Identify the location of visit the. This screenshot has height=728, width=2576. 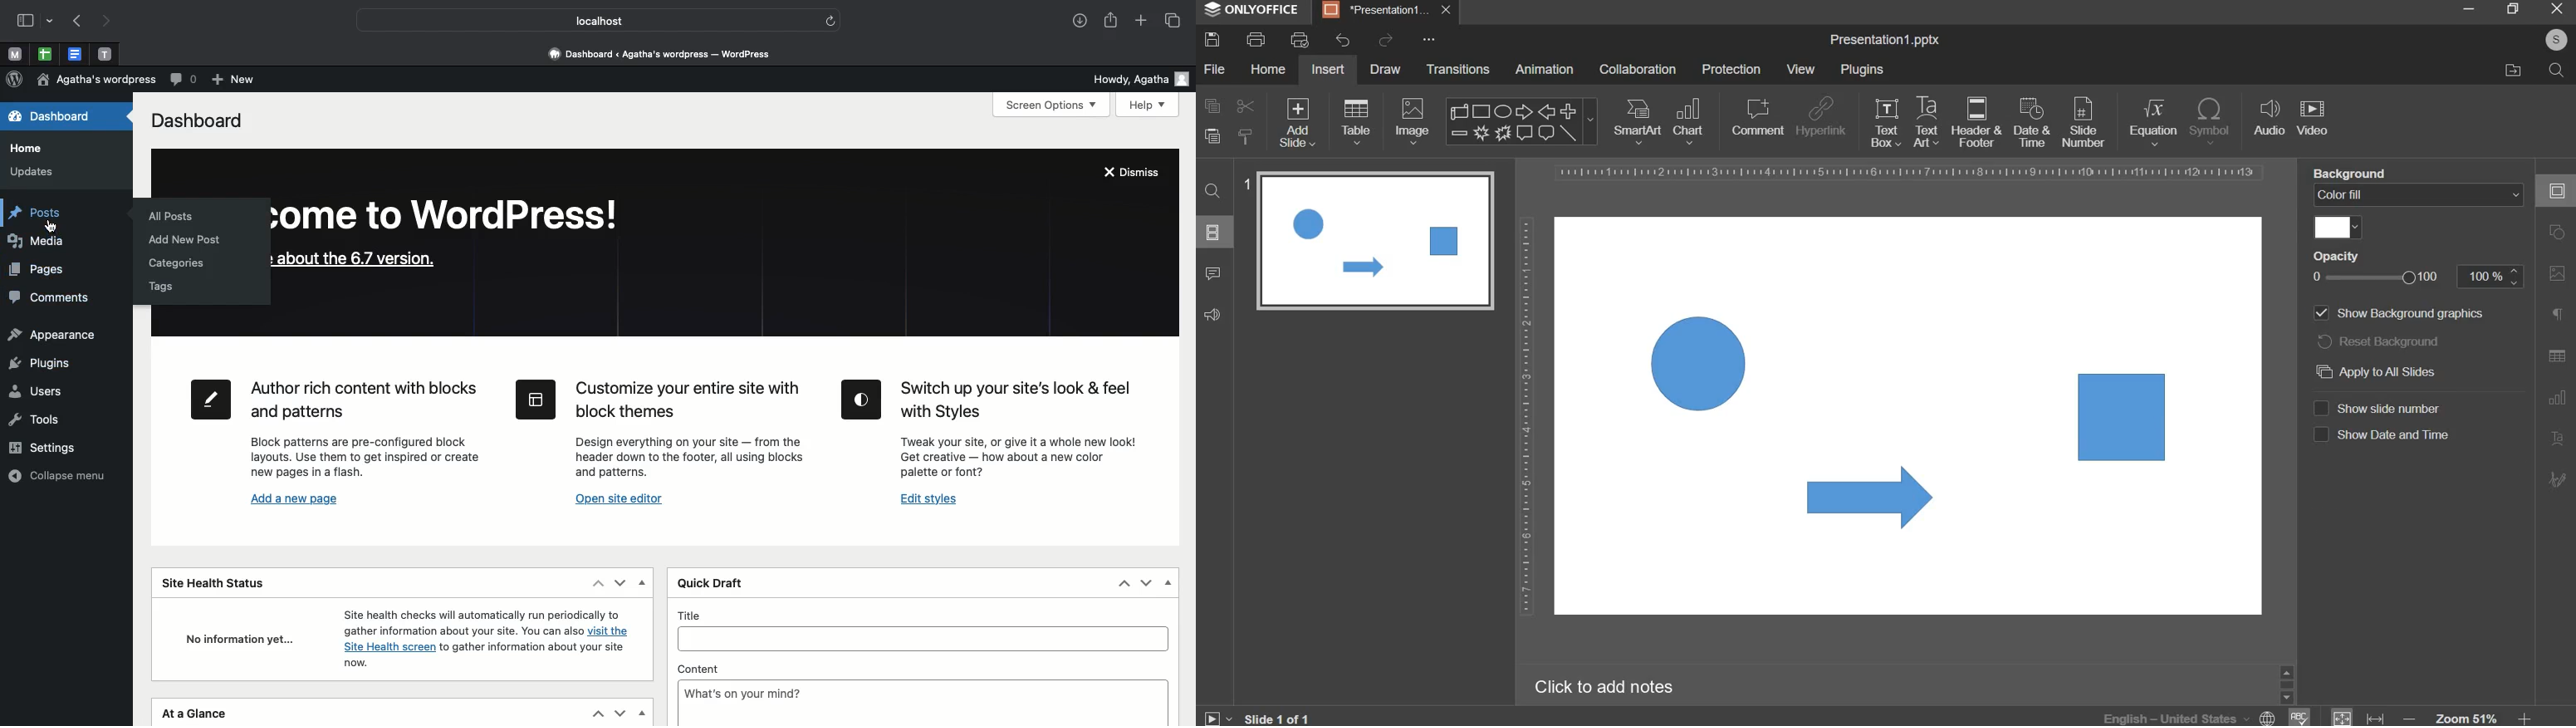
(613, 632).